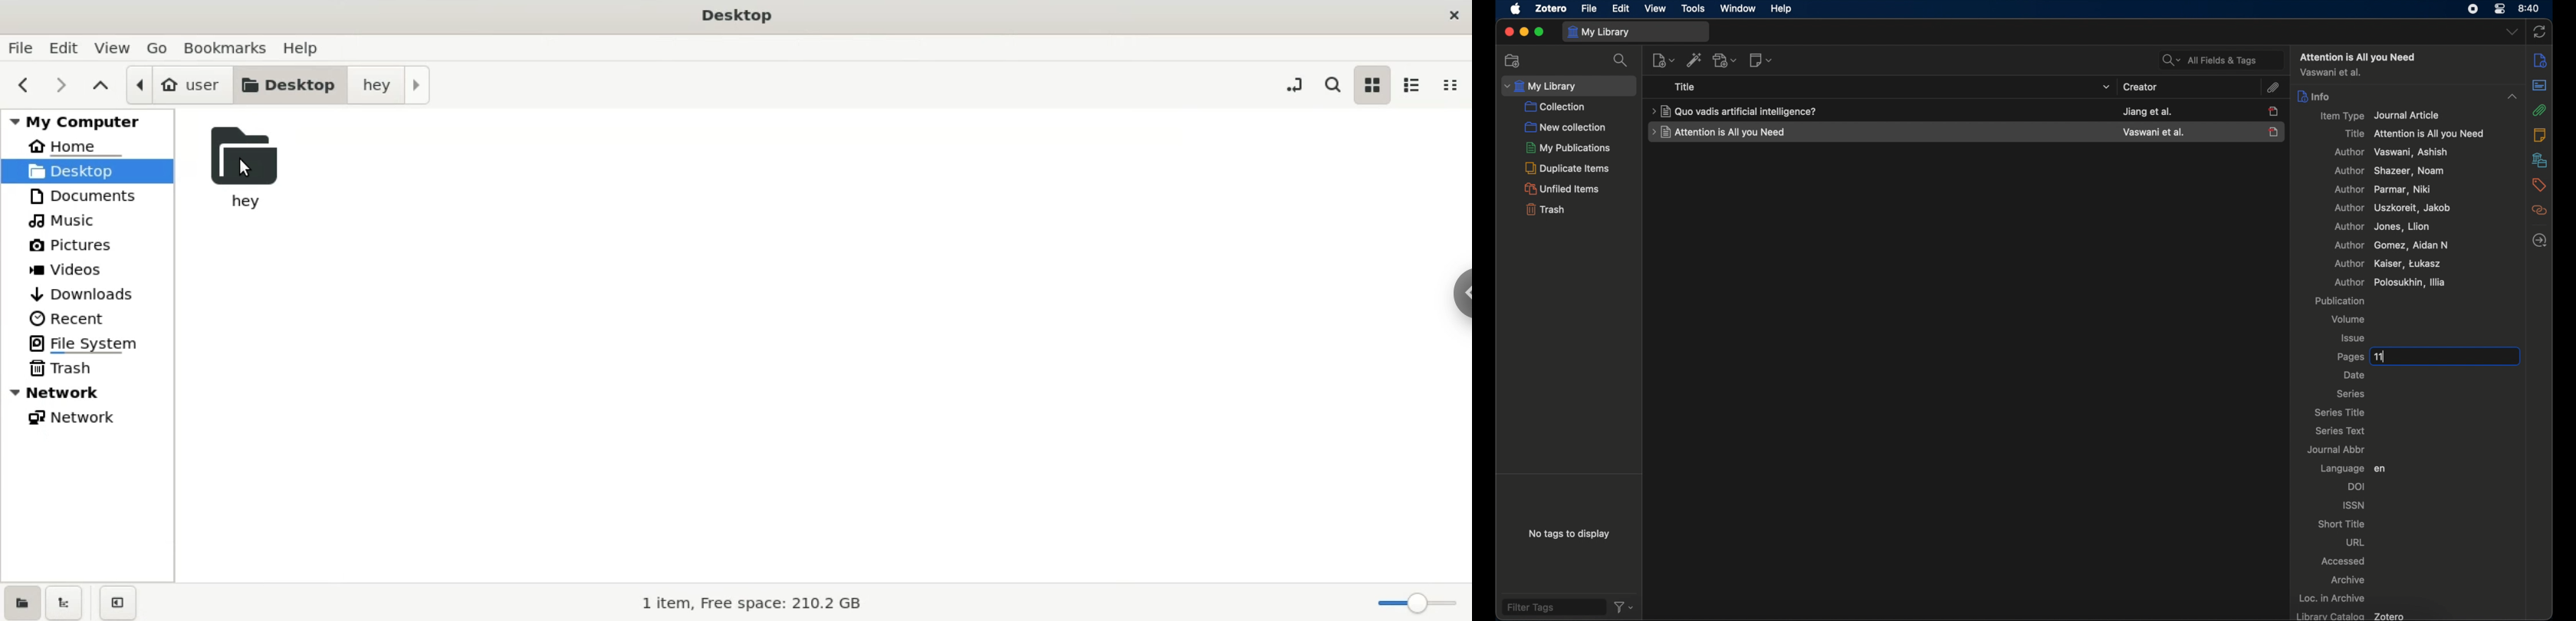 The image size is (2576, 644). Describe the element at coordinates (89, 415) in the screenshot. I see `network` at that location.